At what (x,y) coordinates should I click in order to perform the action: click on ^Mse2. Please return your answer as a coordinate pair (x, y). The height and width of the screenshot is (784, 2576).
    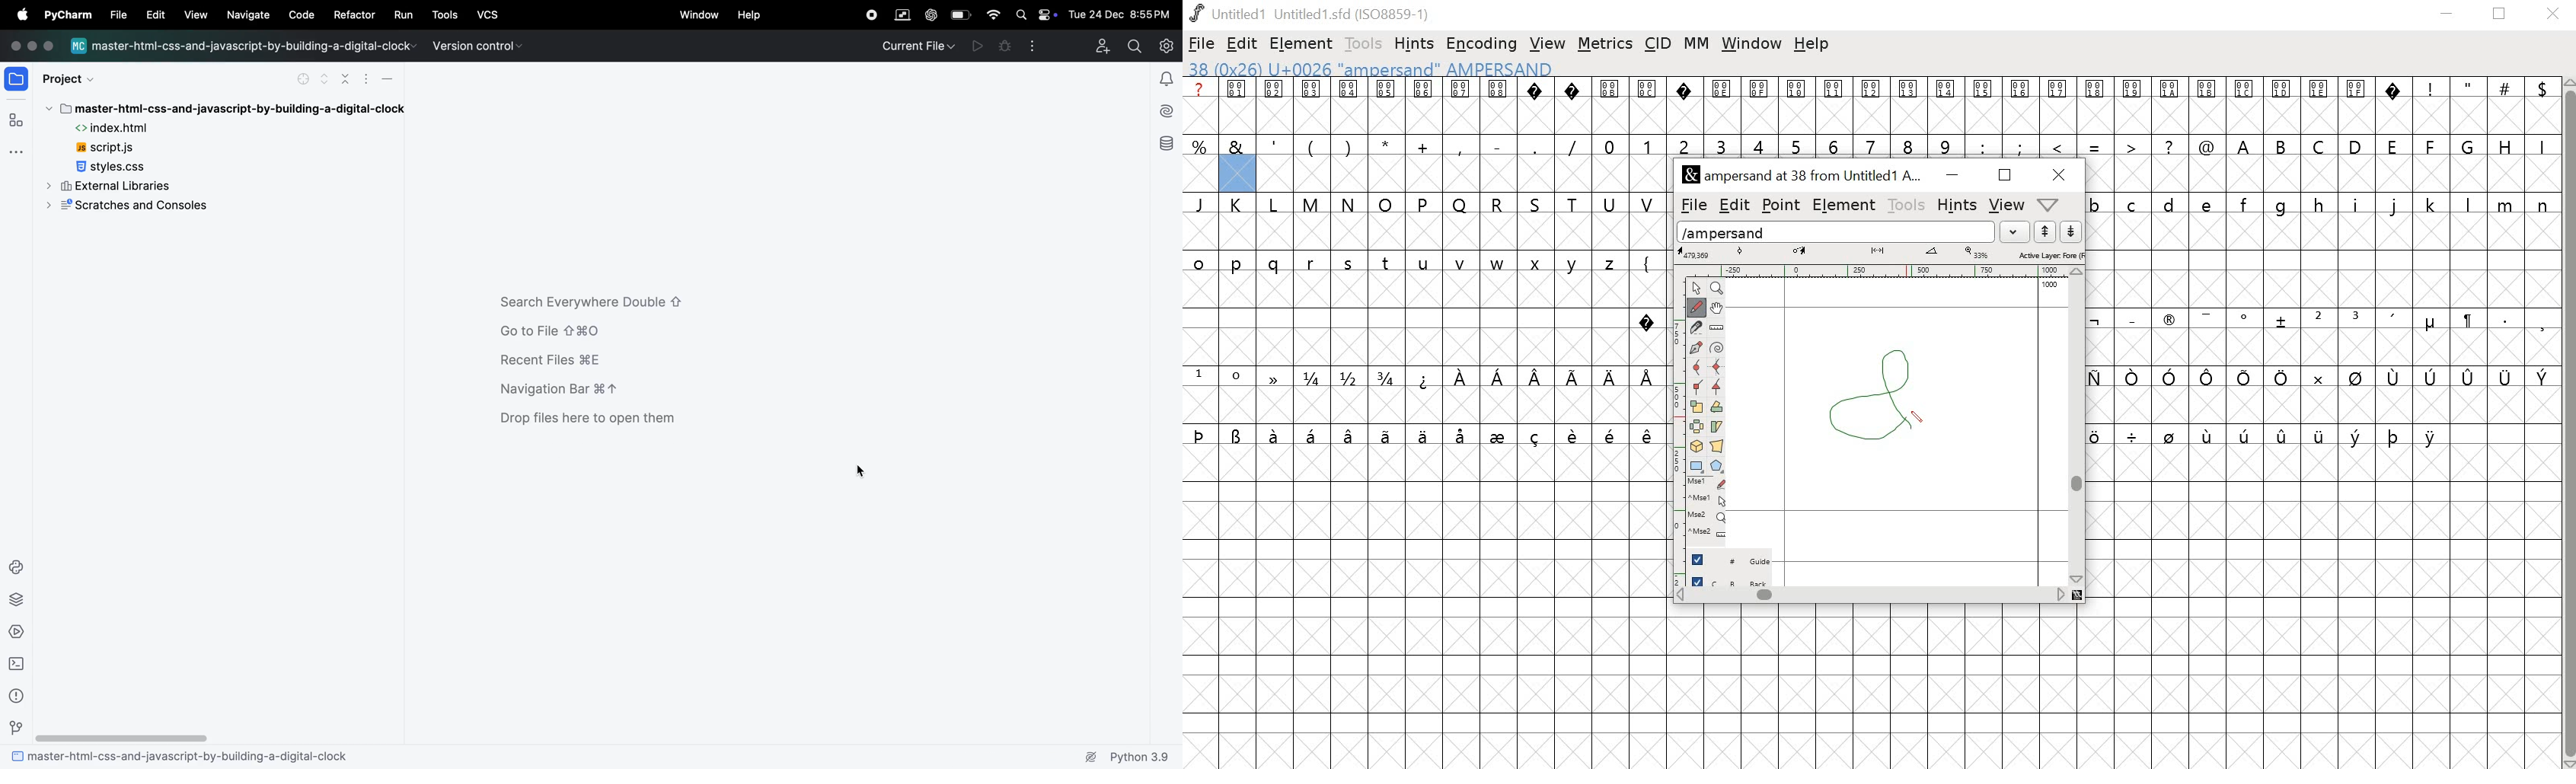
    Looking at the image, I should click on (1709, 533).